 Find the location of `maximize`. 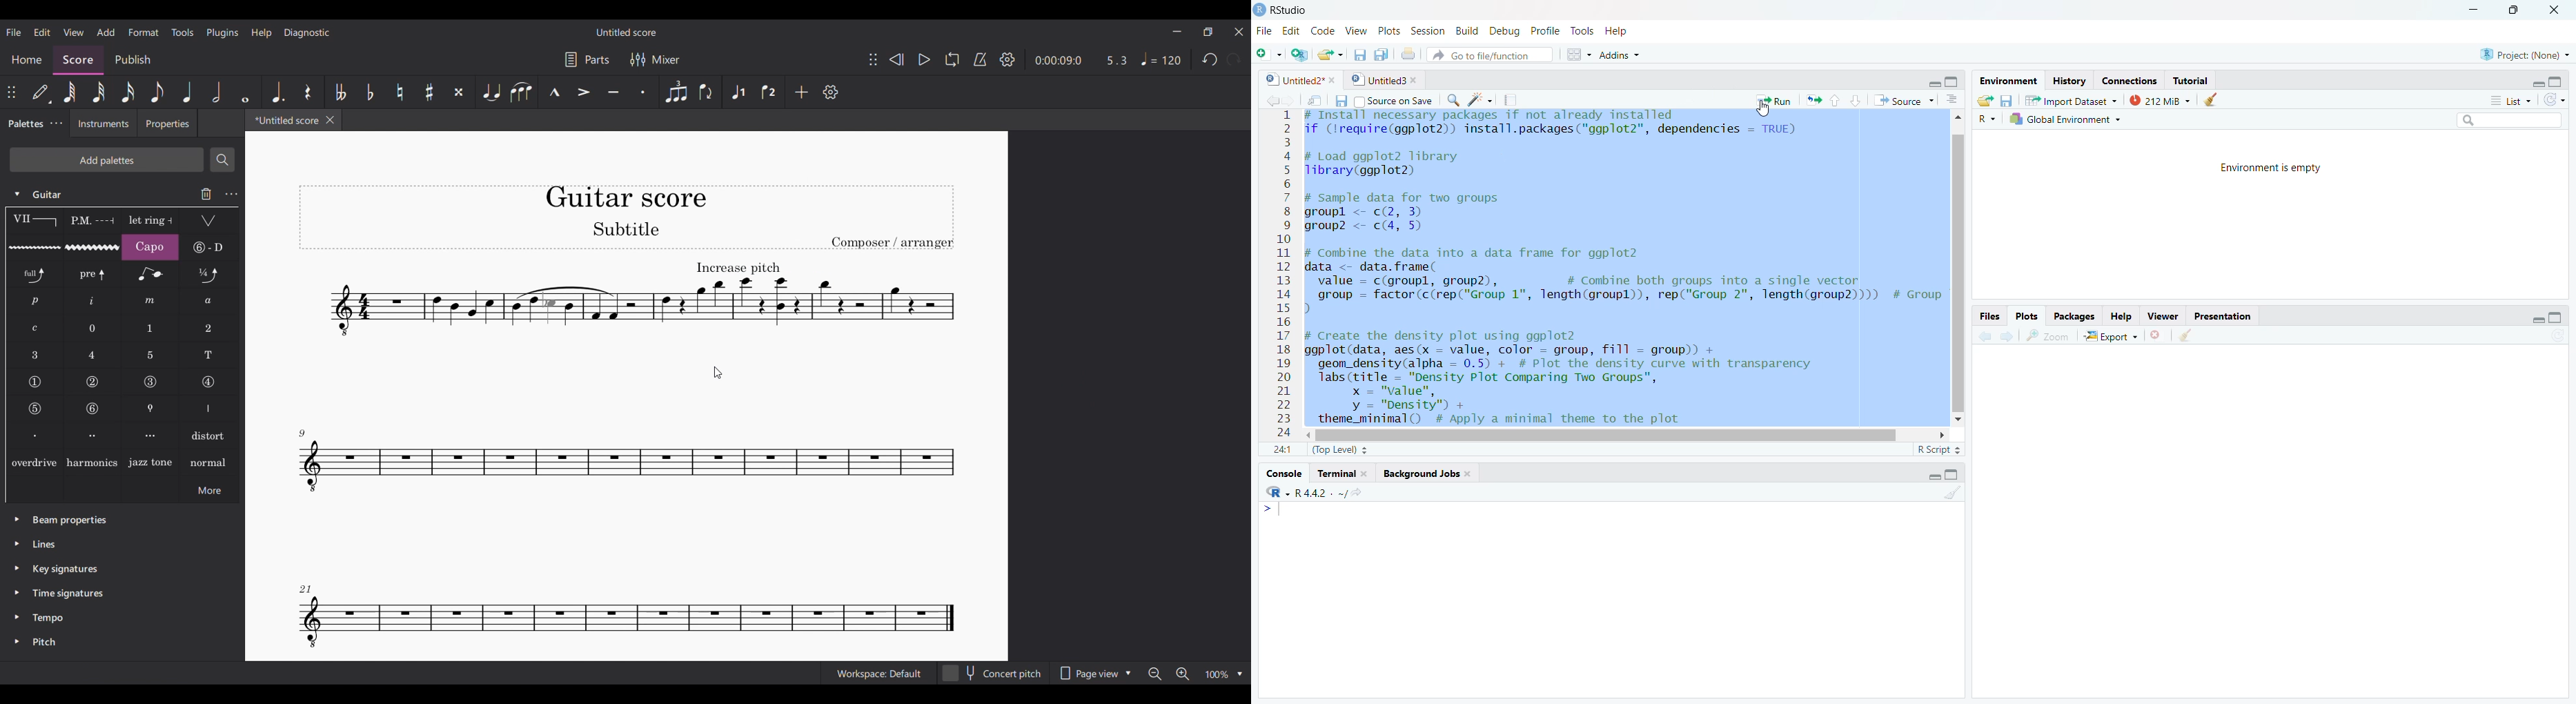

maximize is located at coordinates (2557, 318).